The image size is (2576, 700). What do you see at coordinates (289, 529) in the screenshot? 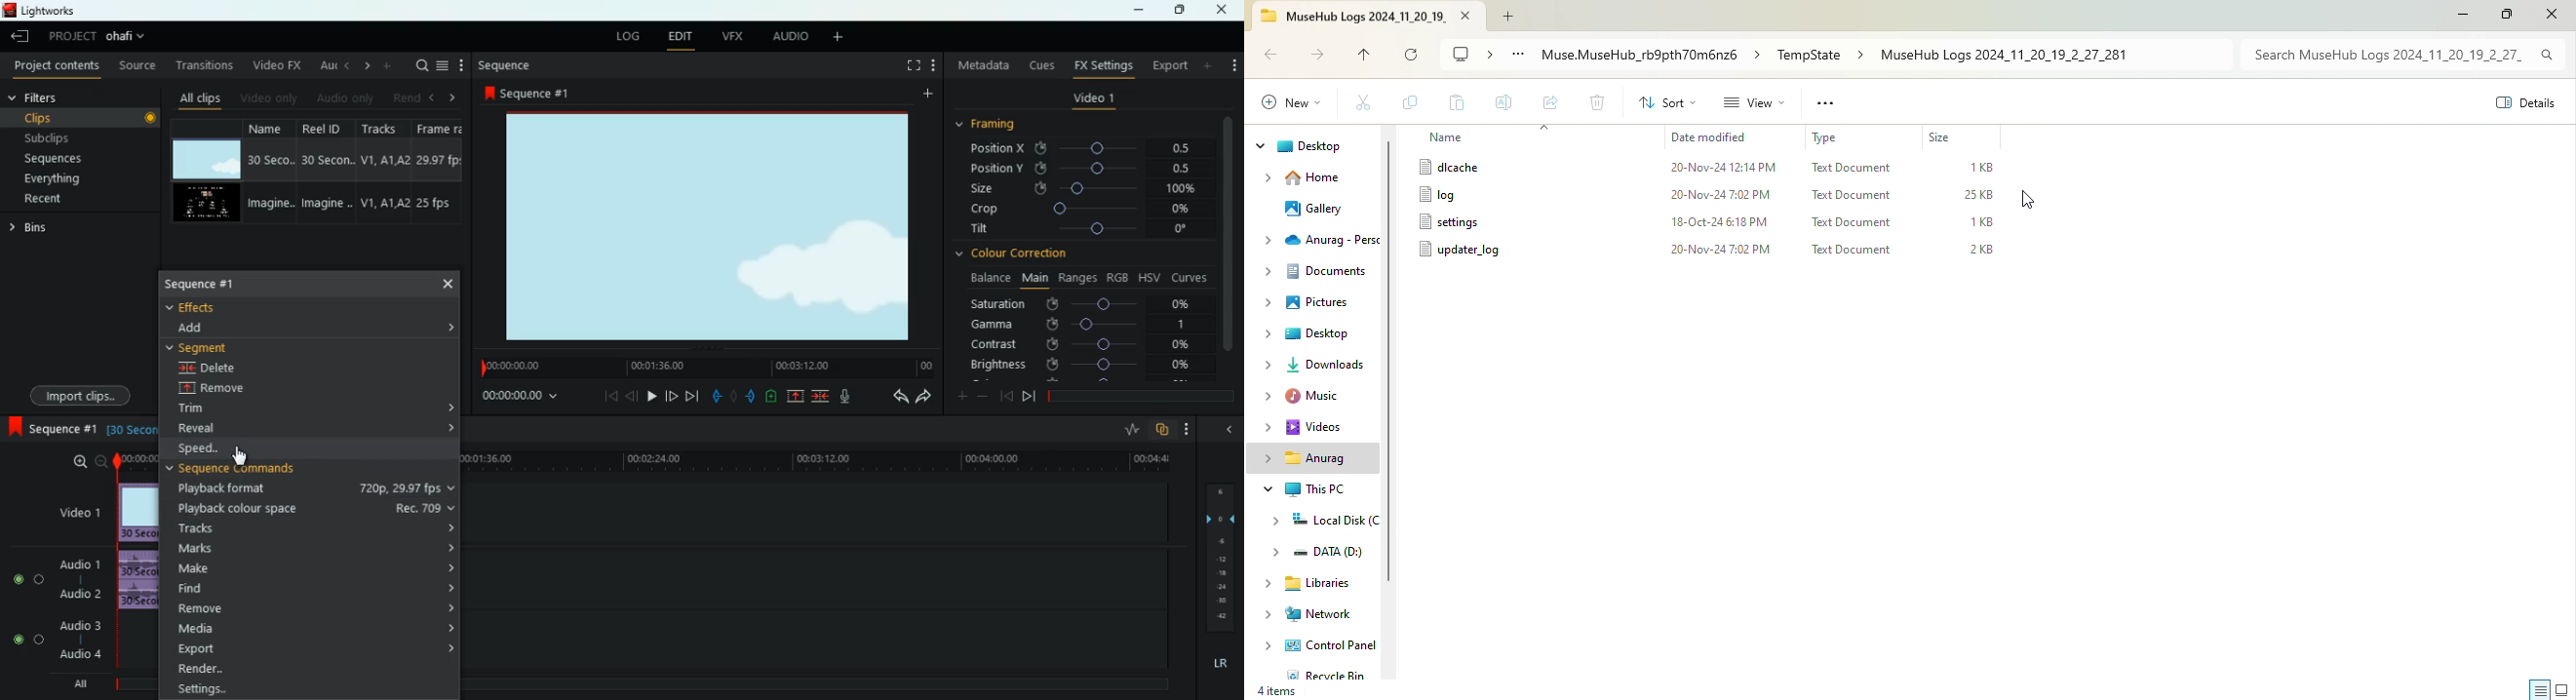
I see `tracks` at bounding box center [289, 529].